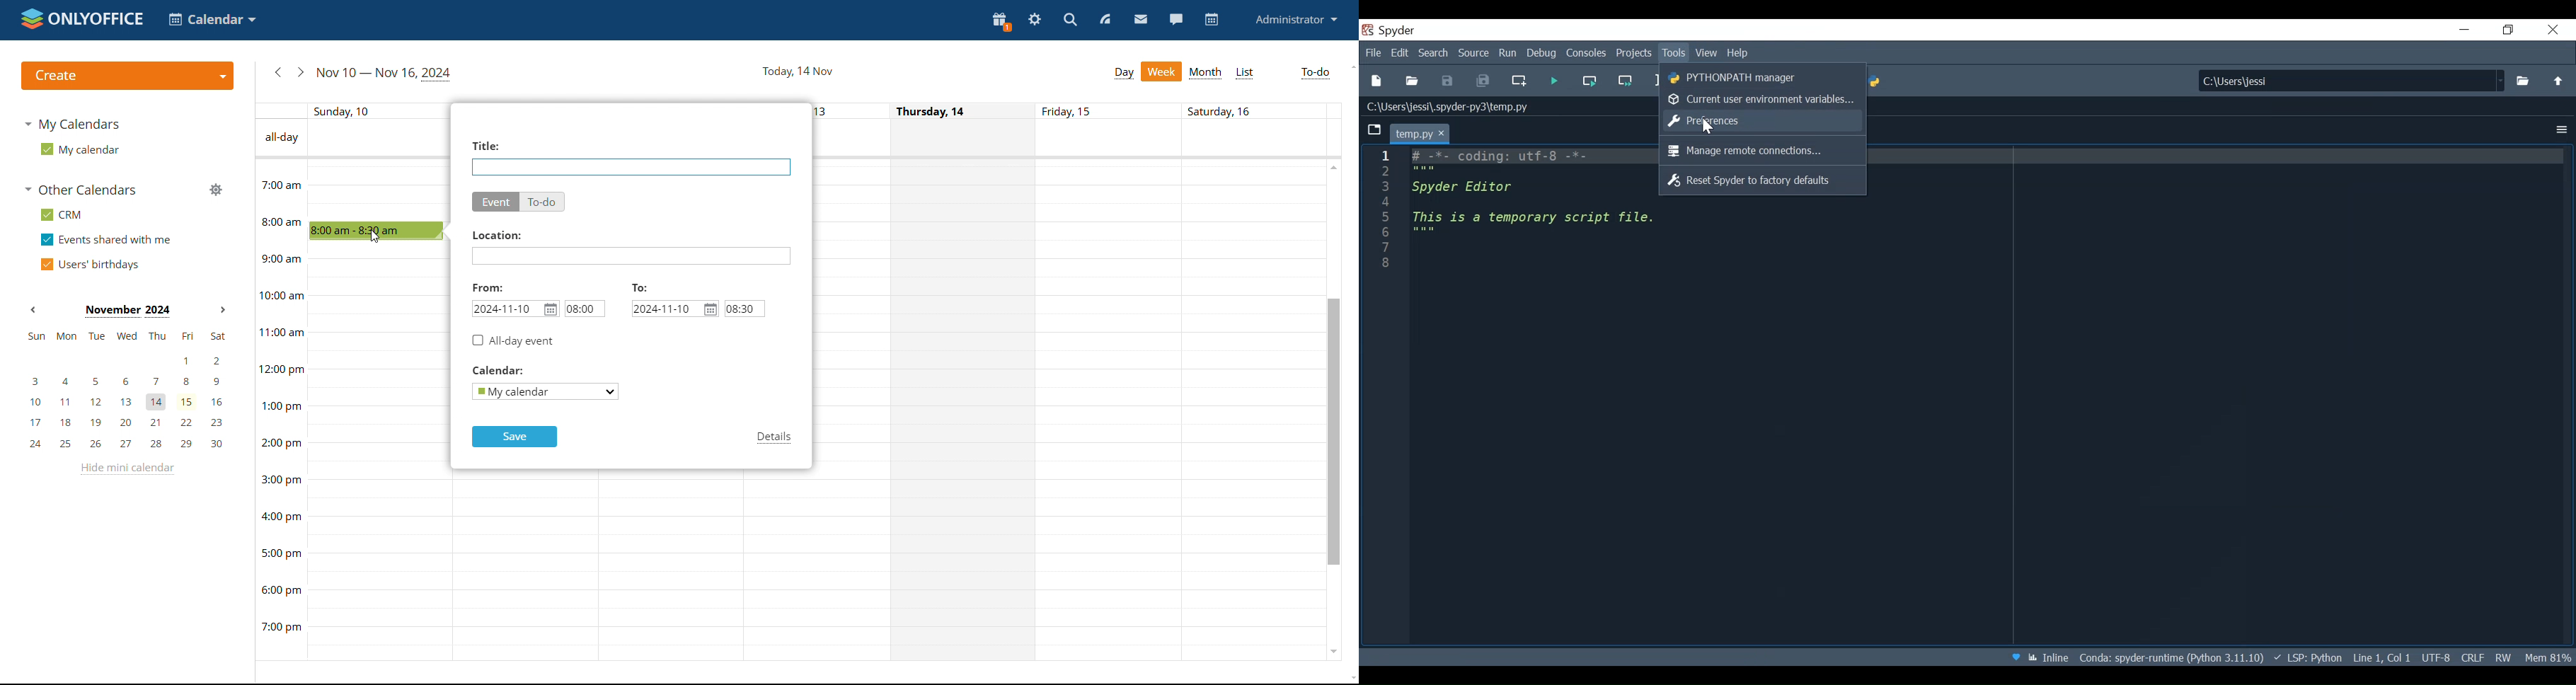 This screenshot has height=700, width=2576. What do you see at coordinates (1586, 53) in the screenshot?
I see `Consoles` at bounding box center [1586, 53].